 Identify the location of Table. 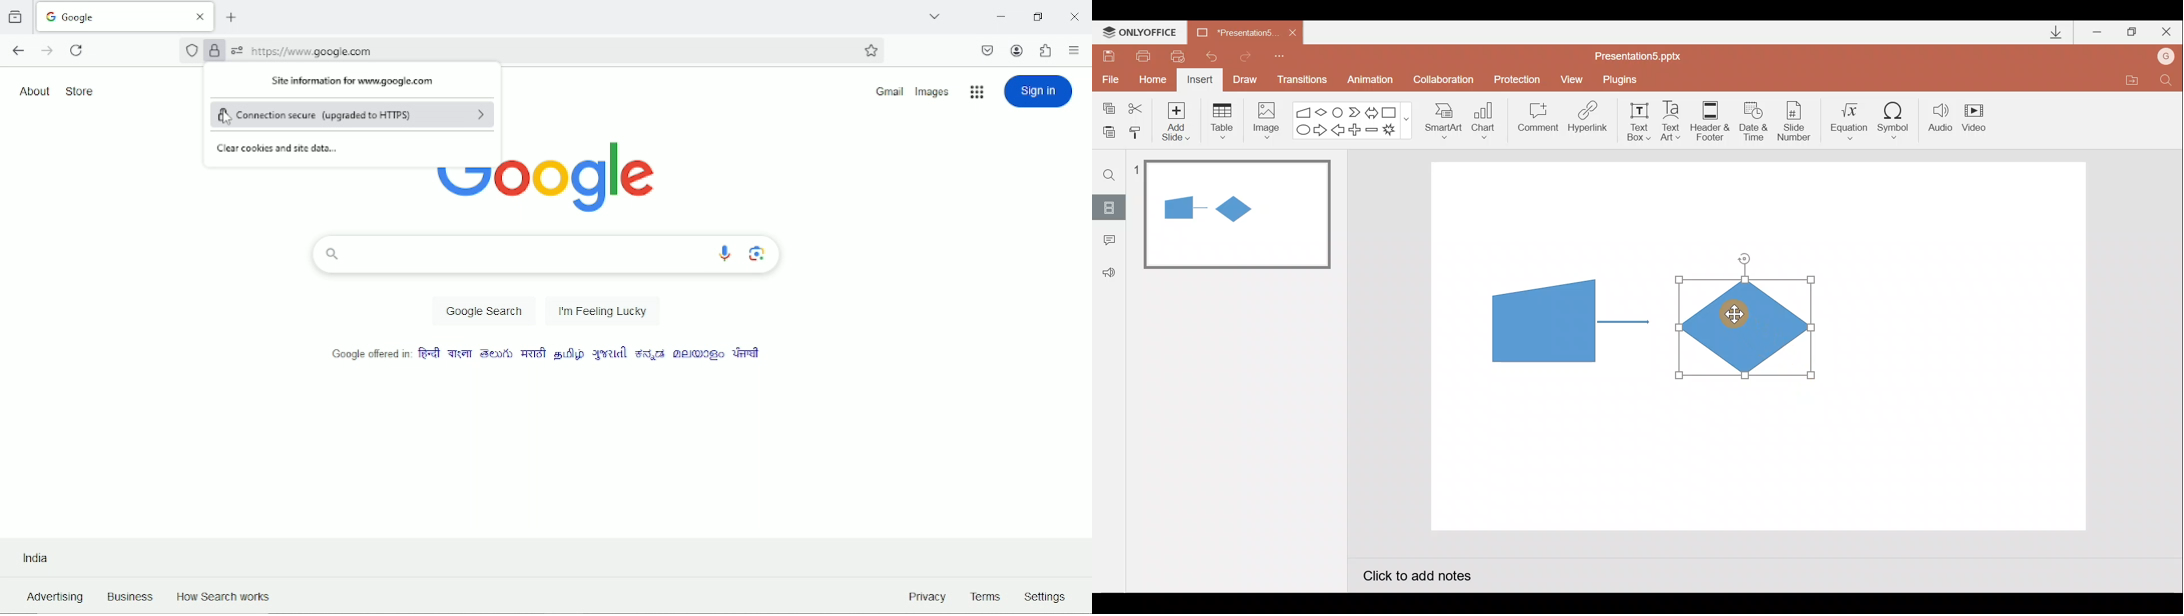
(1221, 120).